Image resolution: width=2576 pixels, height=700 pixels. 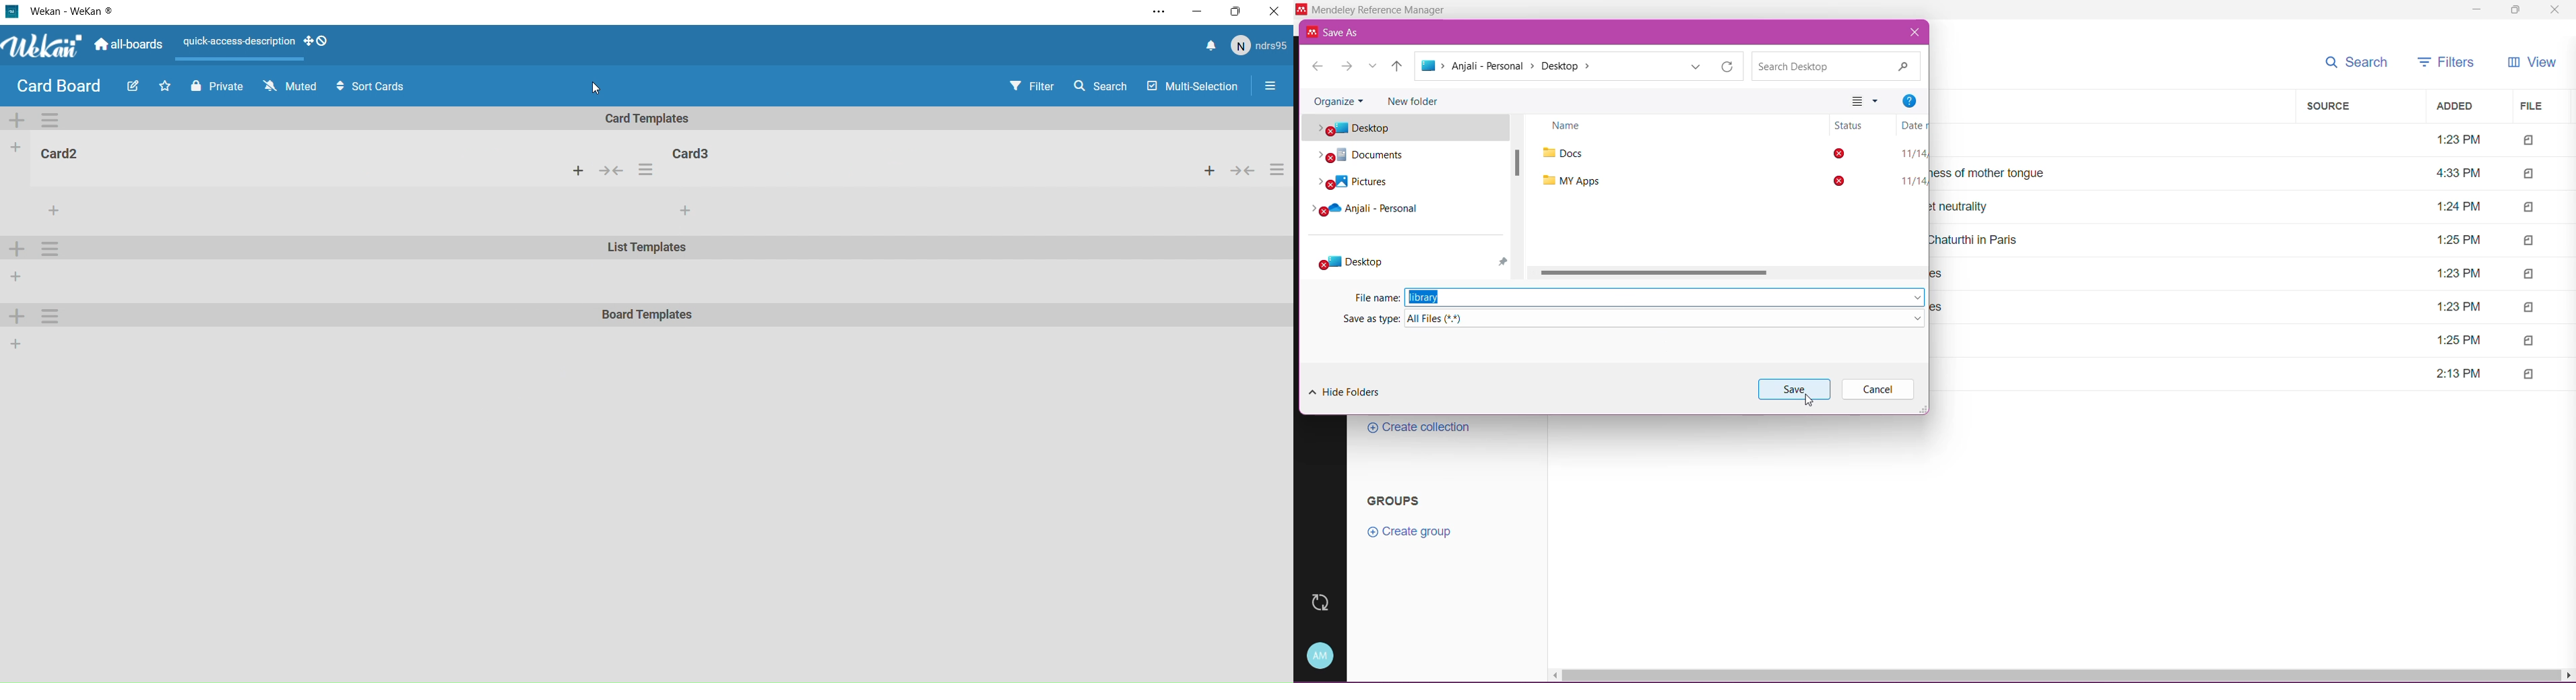 What do you see at coordinates (1414, 100) in the screenshot?
I see `New Folder` at bounding box center [1414, 100].